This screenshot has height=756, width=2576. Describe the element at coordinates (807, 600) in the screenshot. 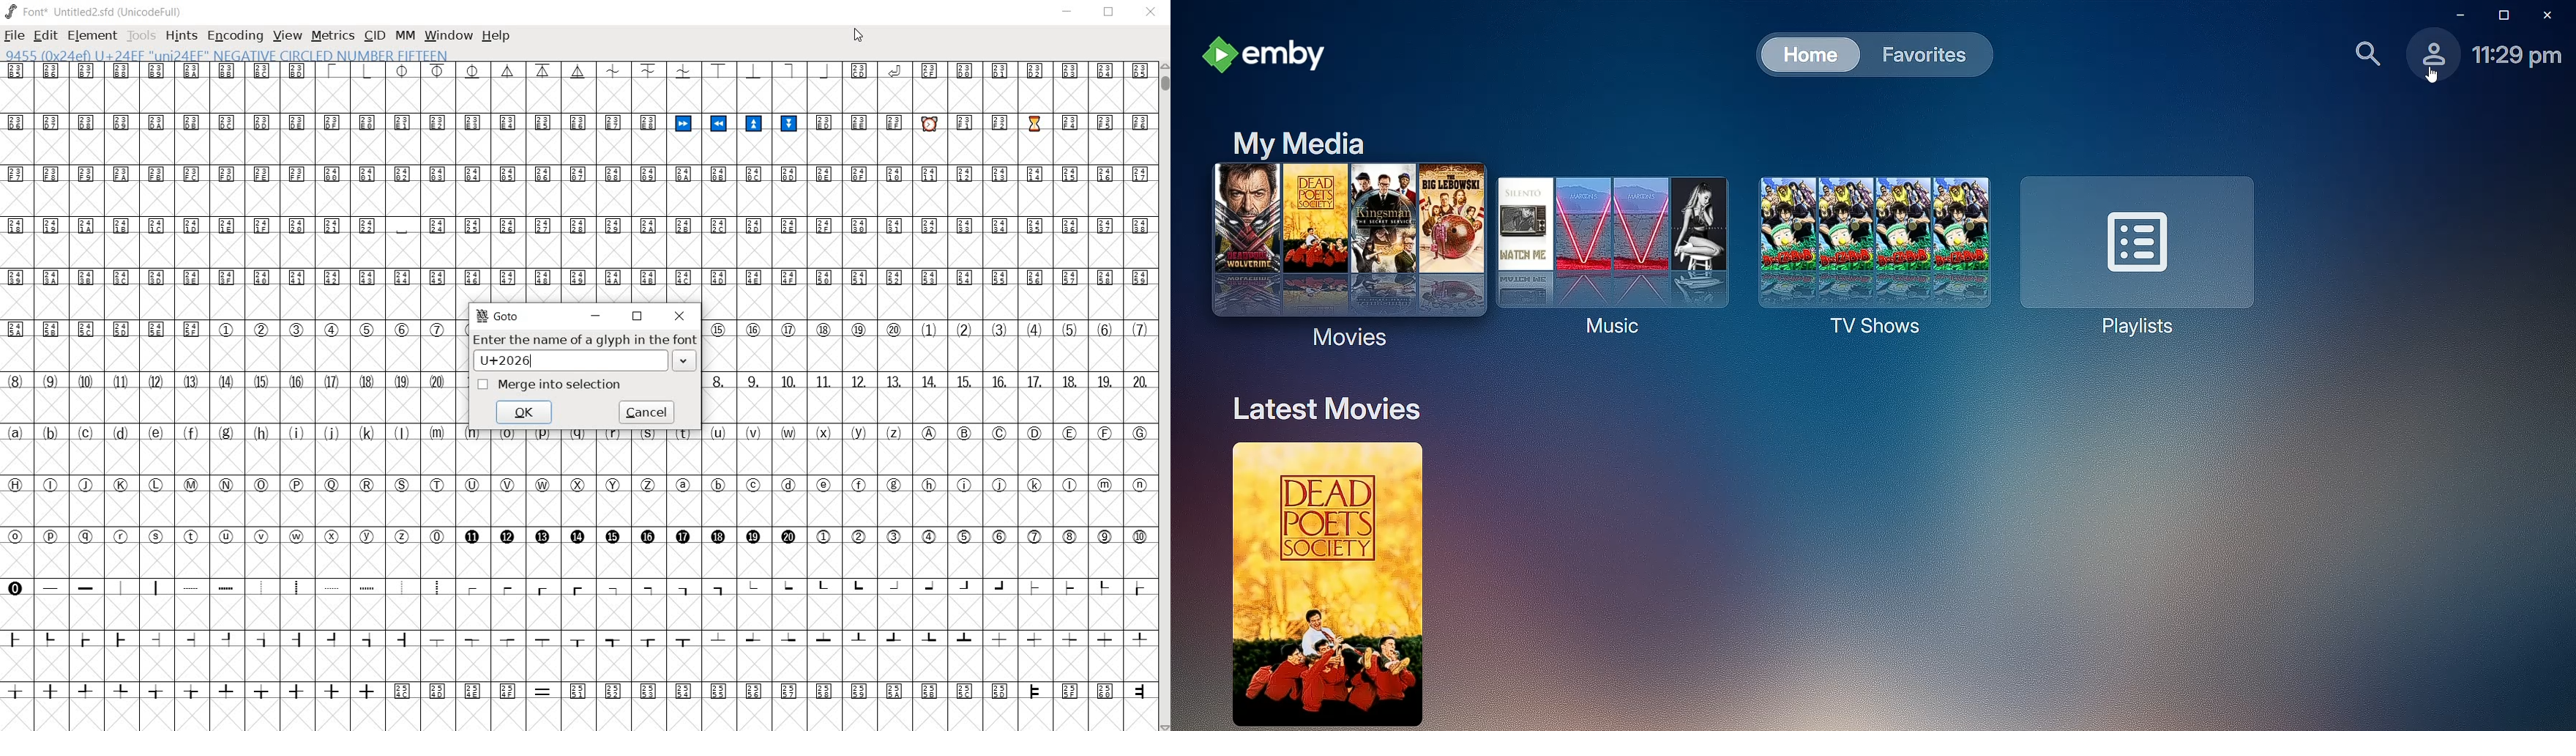

I see `glyph characters` at that location.